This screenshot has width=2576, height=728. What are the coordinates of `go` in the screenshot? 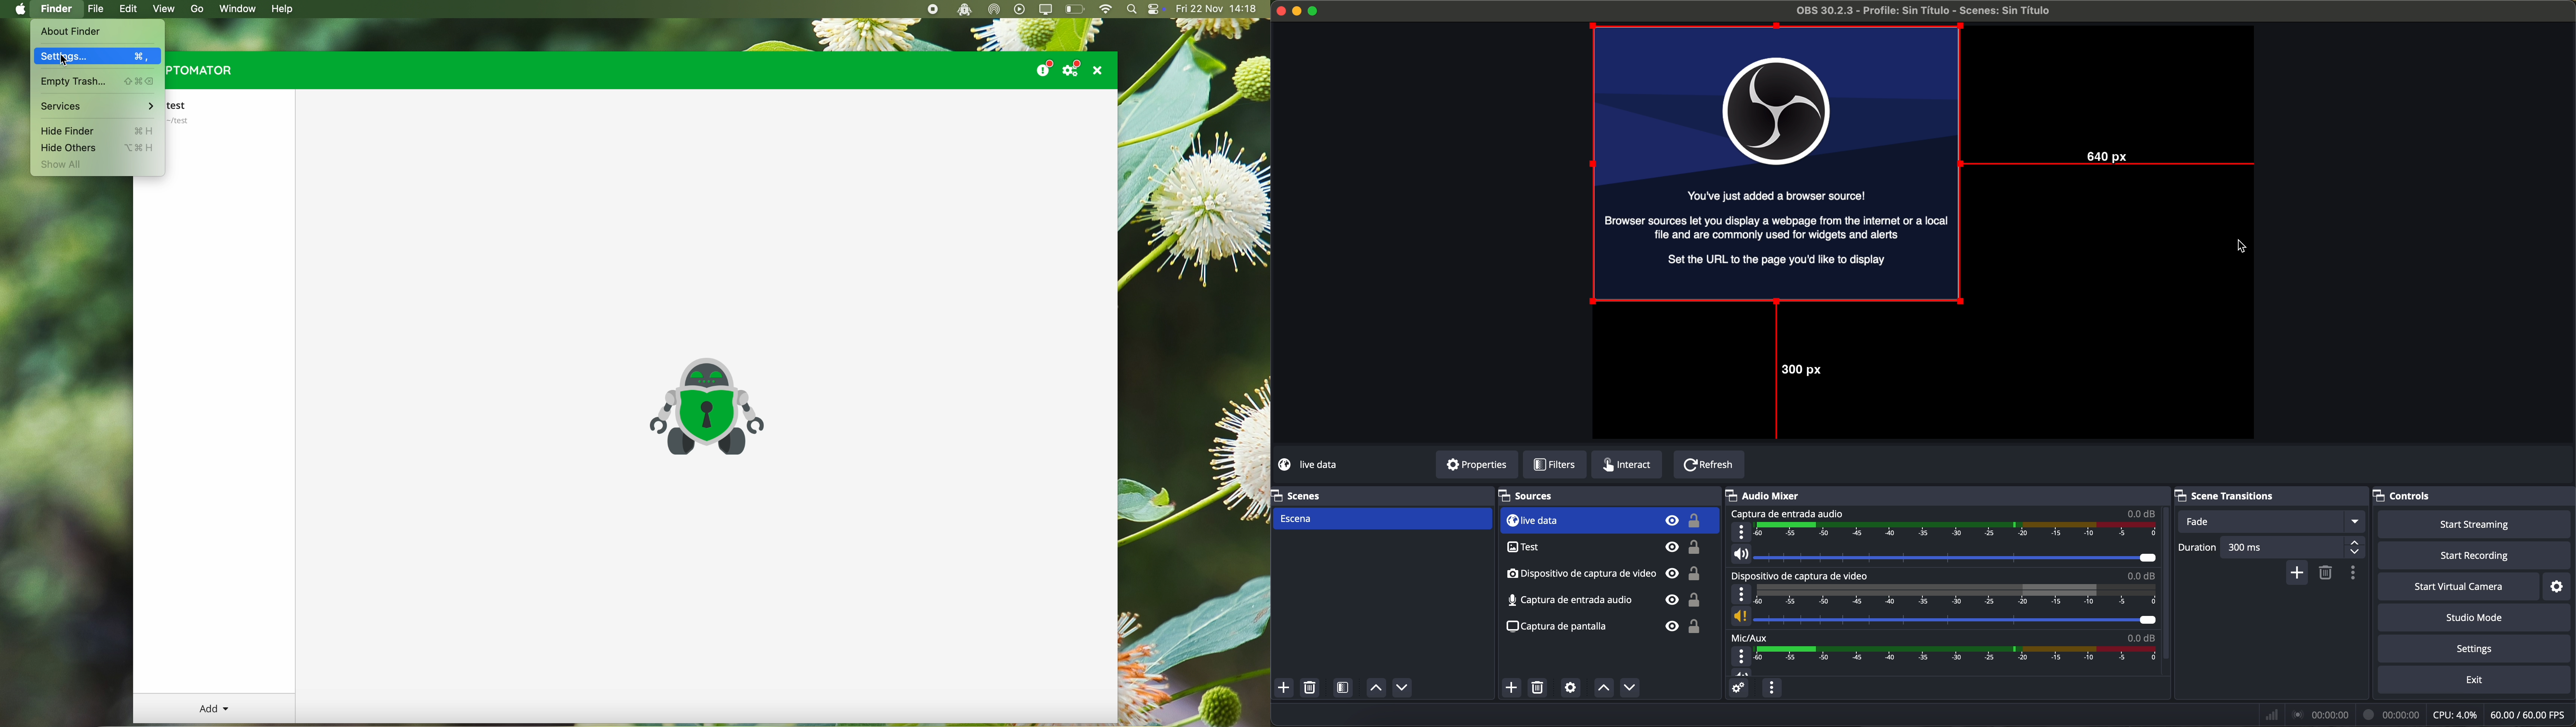 It's located at (195, 8).